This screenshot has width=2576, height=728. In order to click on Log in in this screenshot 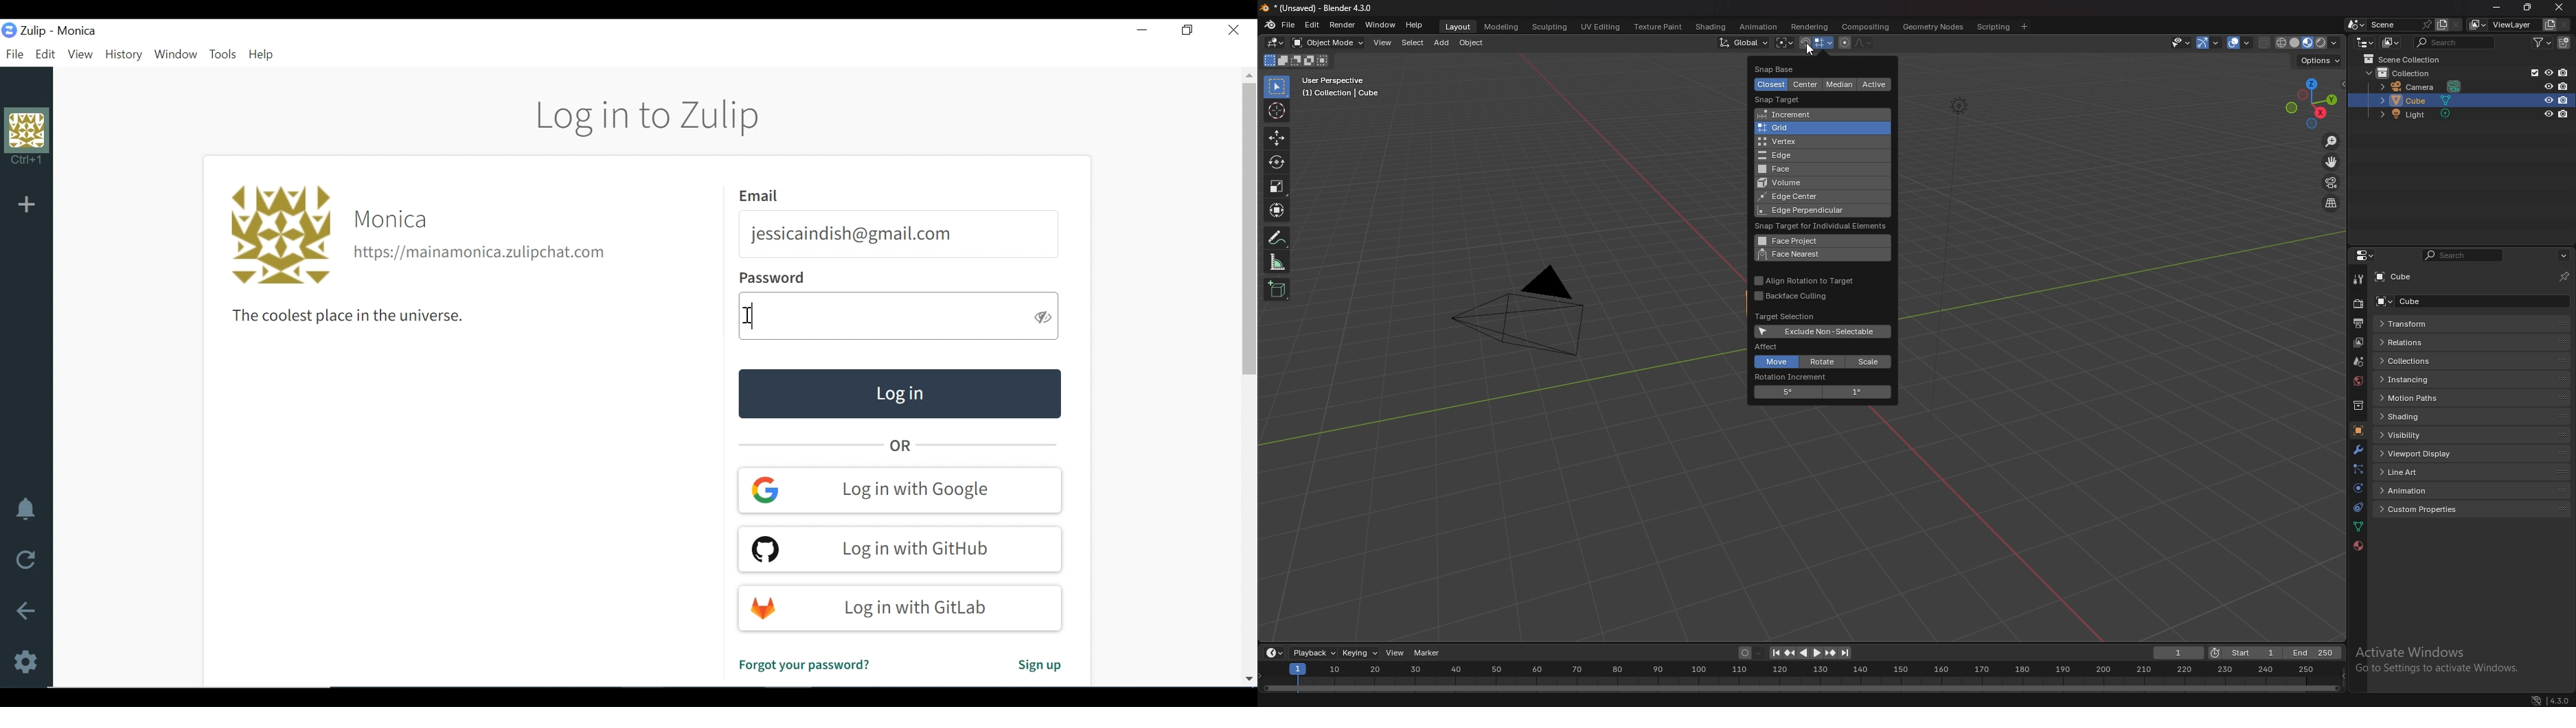, I will do `click(899, 393)`.